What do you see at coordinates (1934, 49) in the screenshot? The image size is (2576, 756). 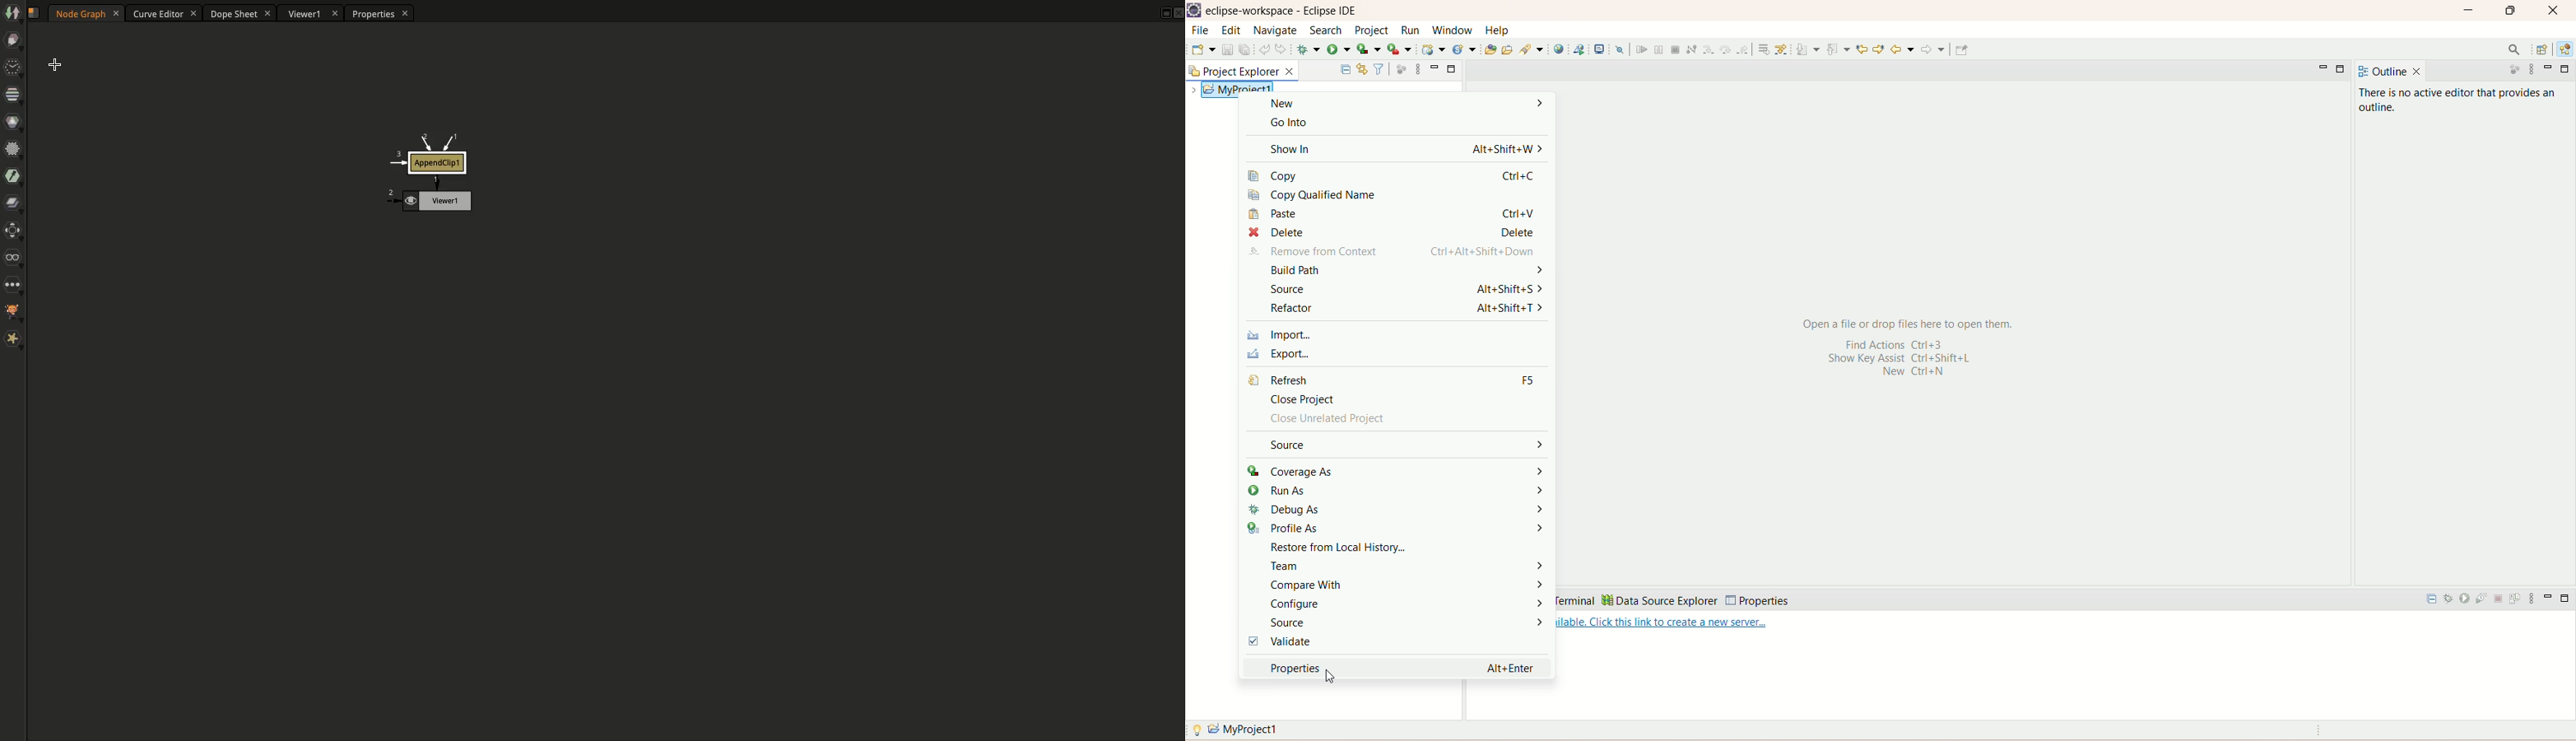 I see `forward` at bounding box center [1934, 49].